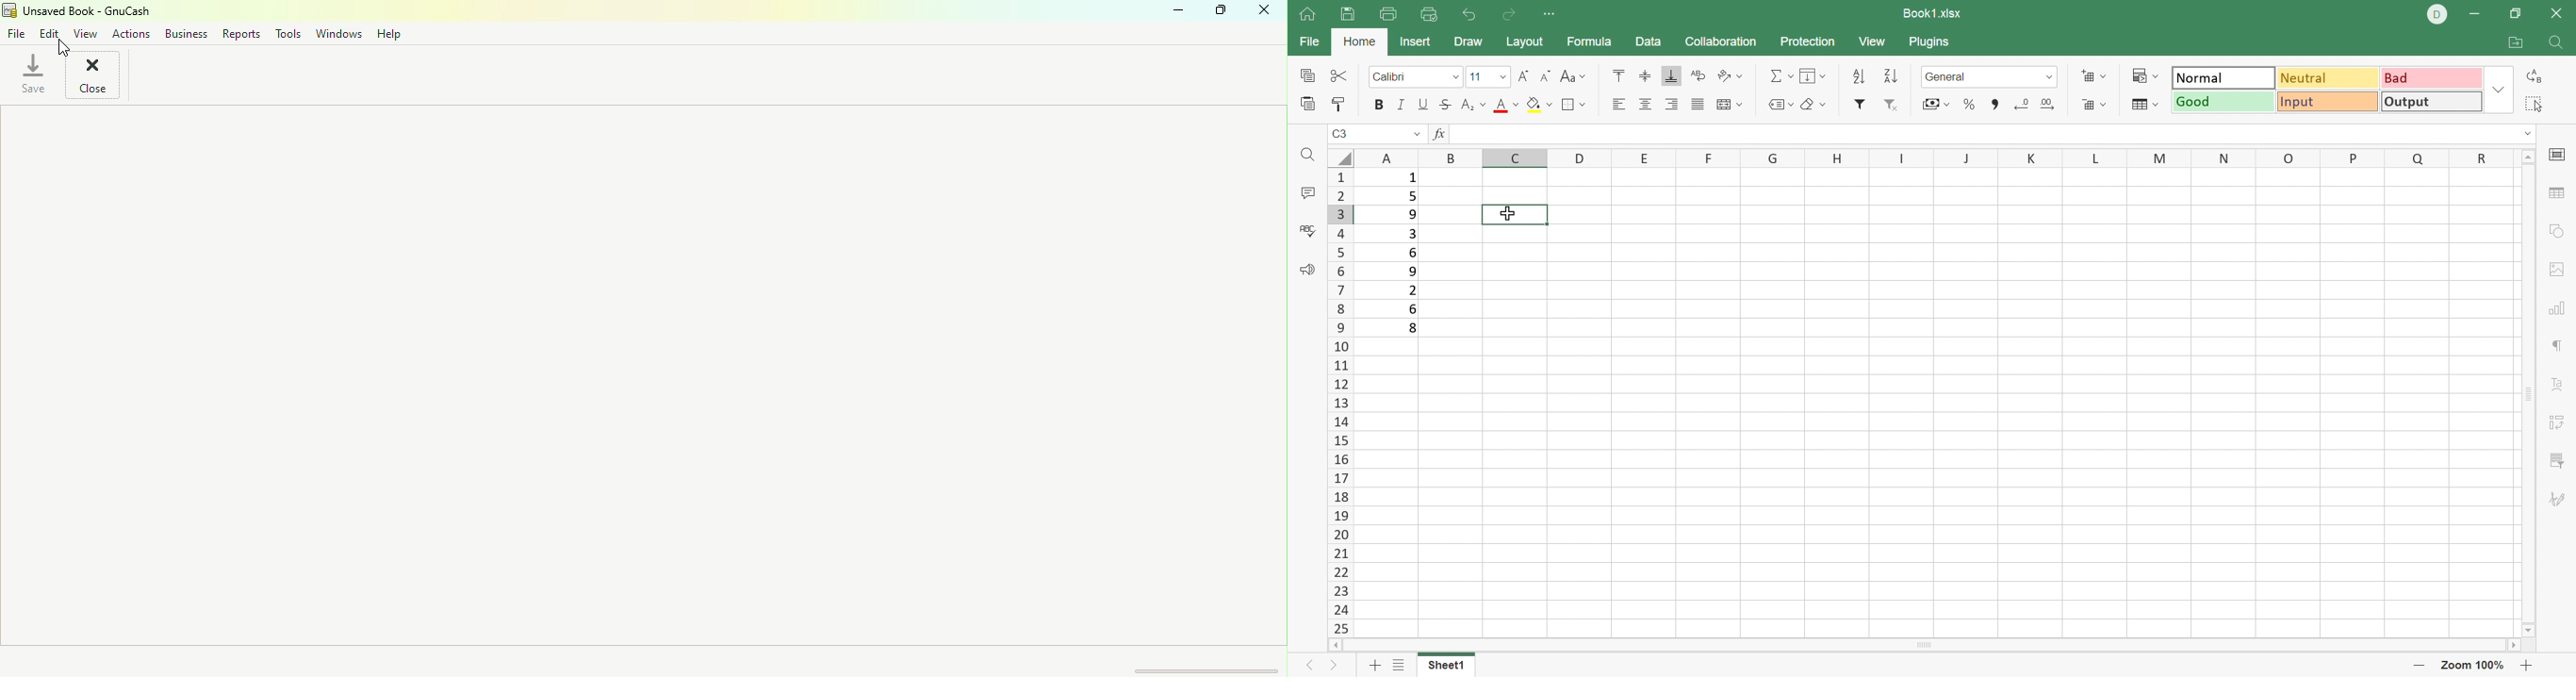 Image resolution: width=2576 pixels, height=700 pixels. What do you see at coordinates (1471, 105) in the screenshot?
I see `Superscript / subscript` at bounding box center [1471, 105].